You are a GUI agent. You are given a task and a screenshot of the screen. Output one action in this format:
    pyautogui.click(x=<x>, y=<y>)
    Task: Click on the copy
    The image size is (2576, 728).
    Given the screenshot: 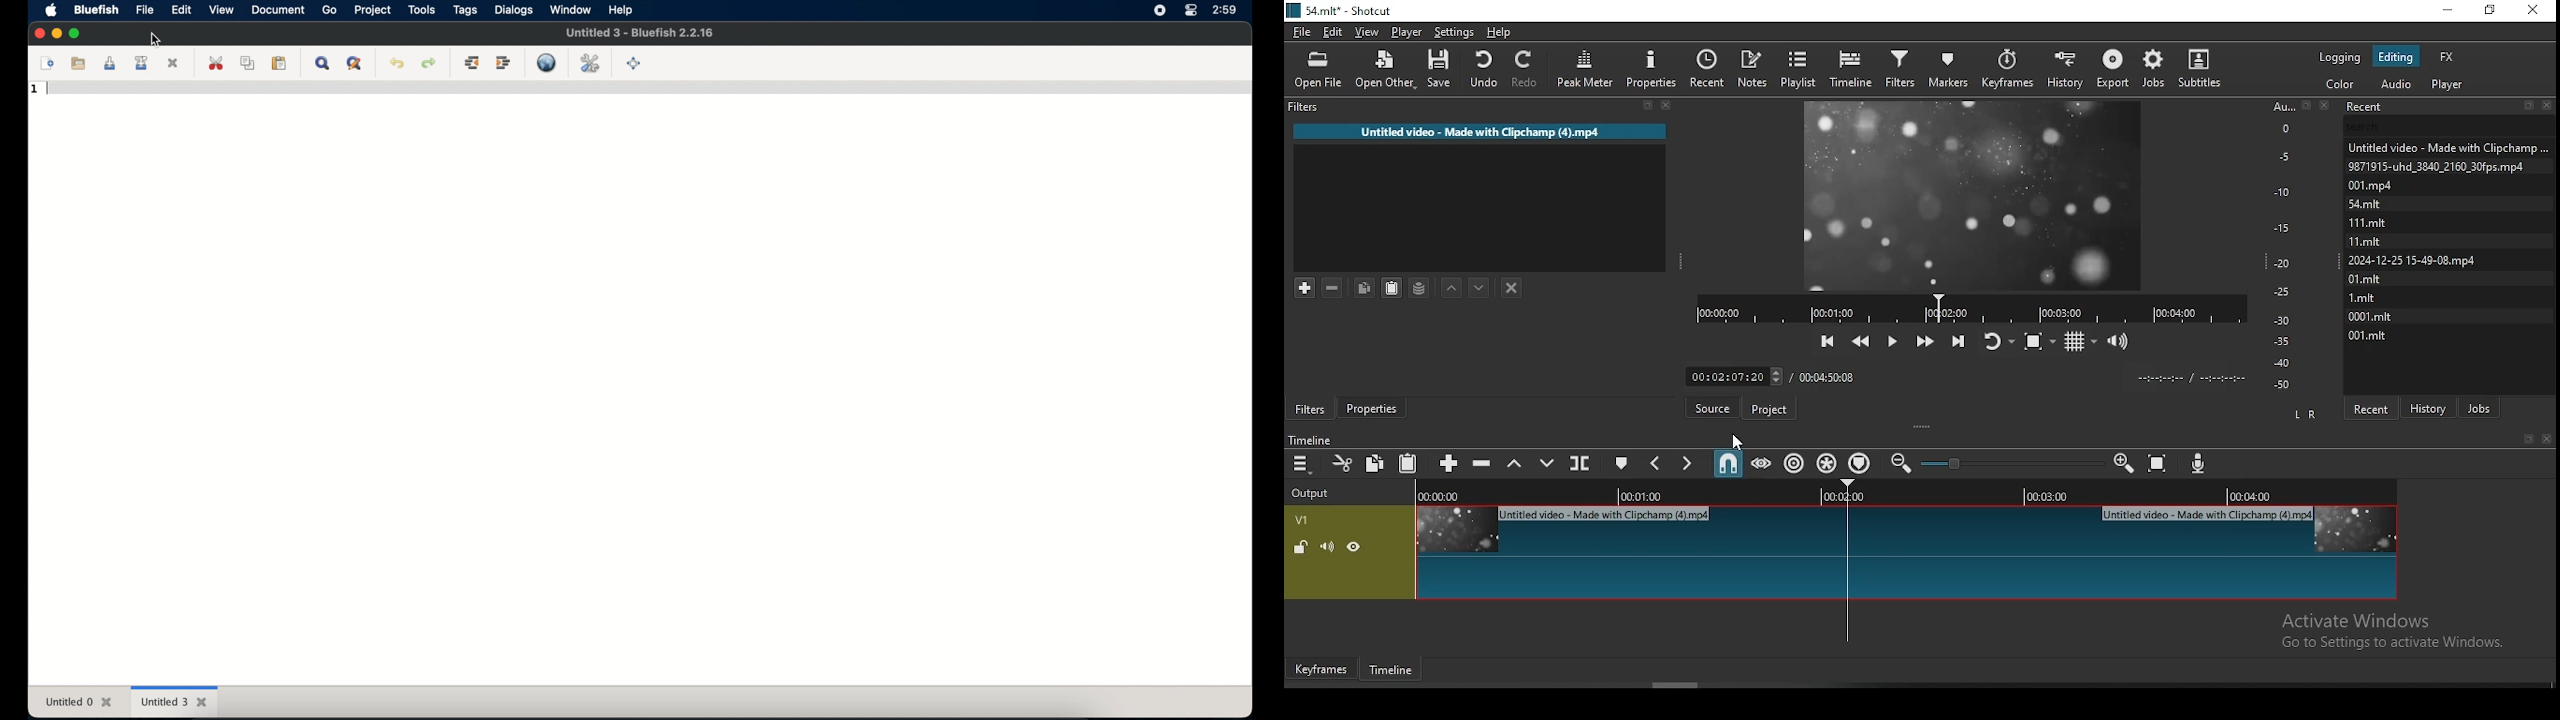 What is the action you would take?
    pyautogui.click(x=1377, y=462)
    